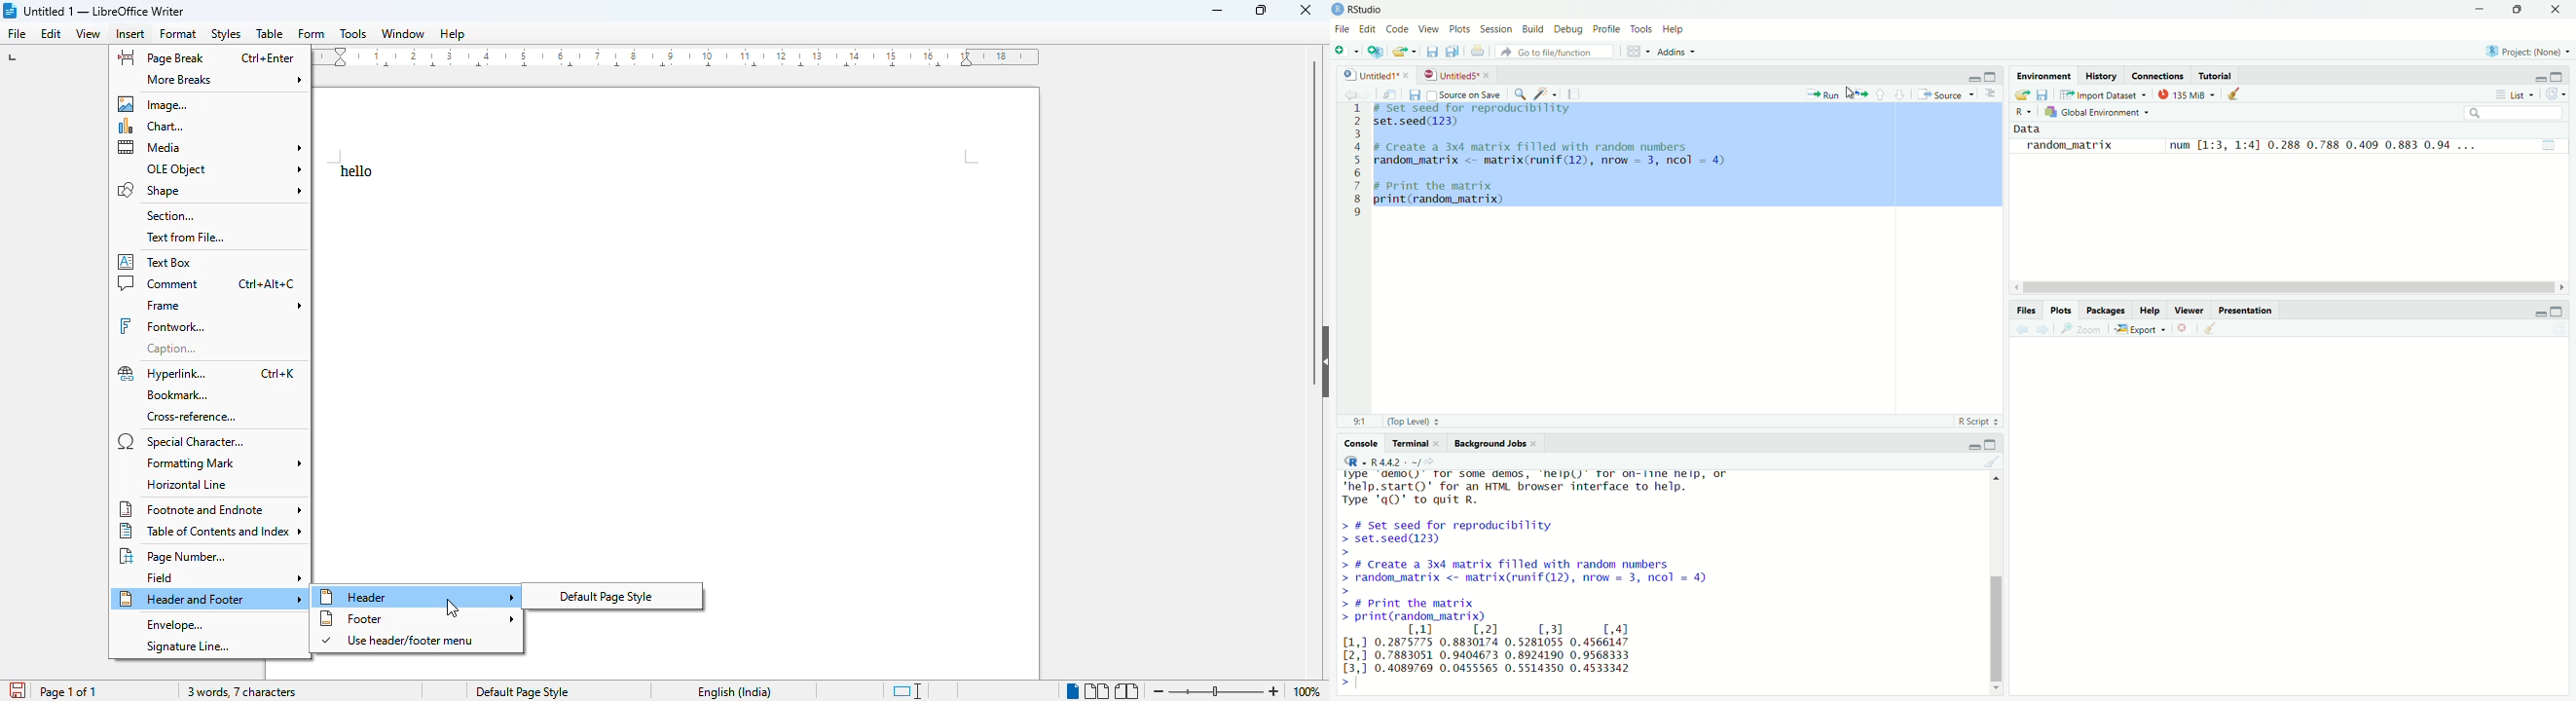  Describe the element at coordinates (1429, 29) in the screenshot. I see `View` at that location.